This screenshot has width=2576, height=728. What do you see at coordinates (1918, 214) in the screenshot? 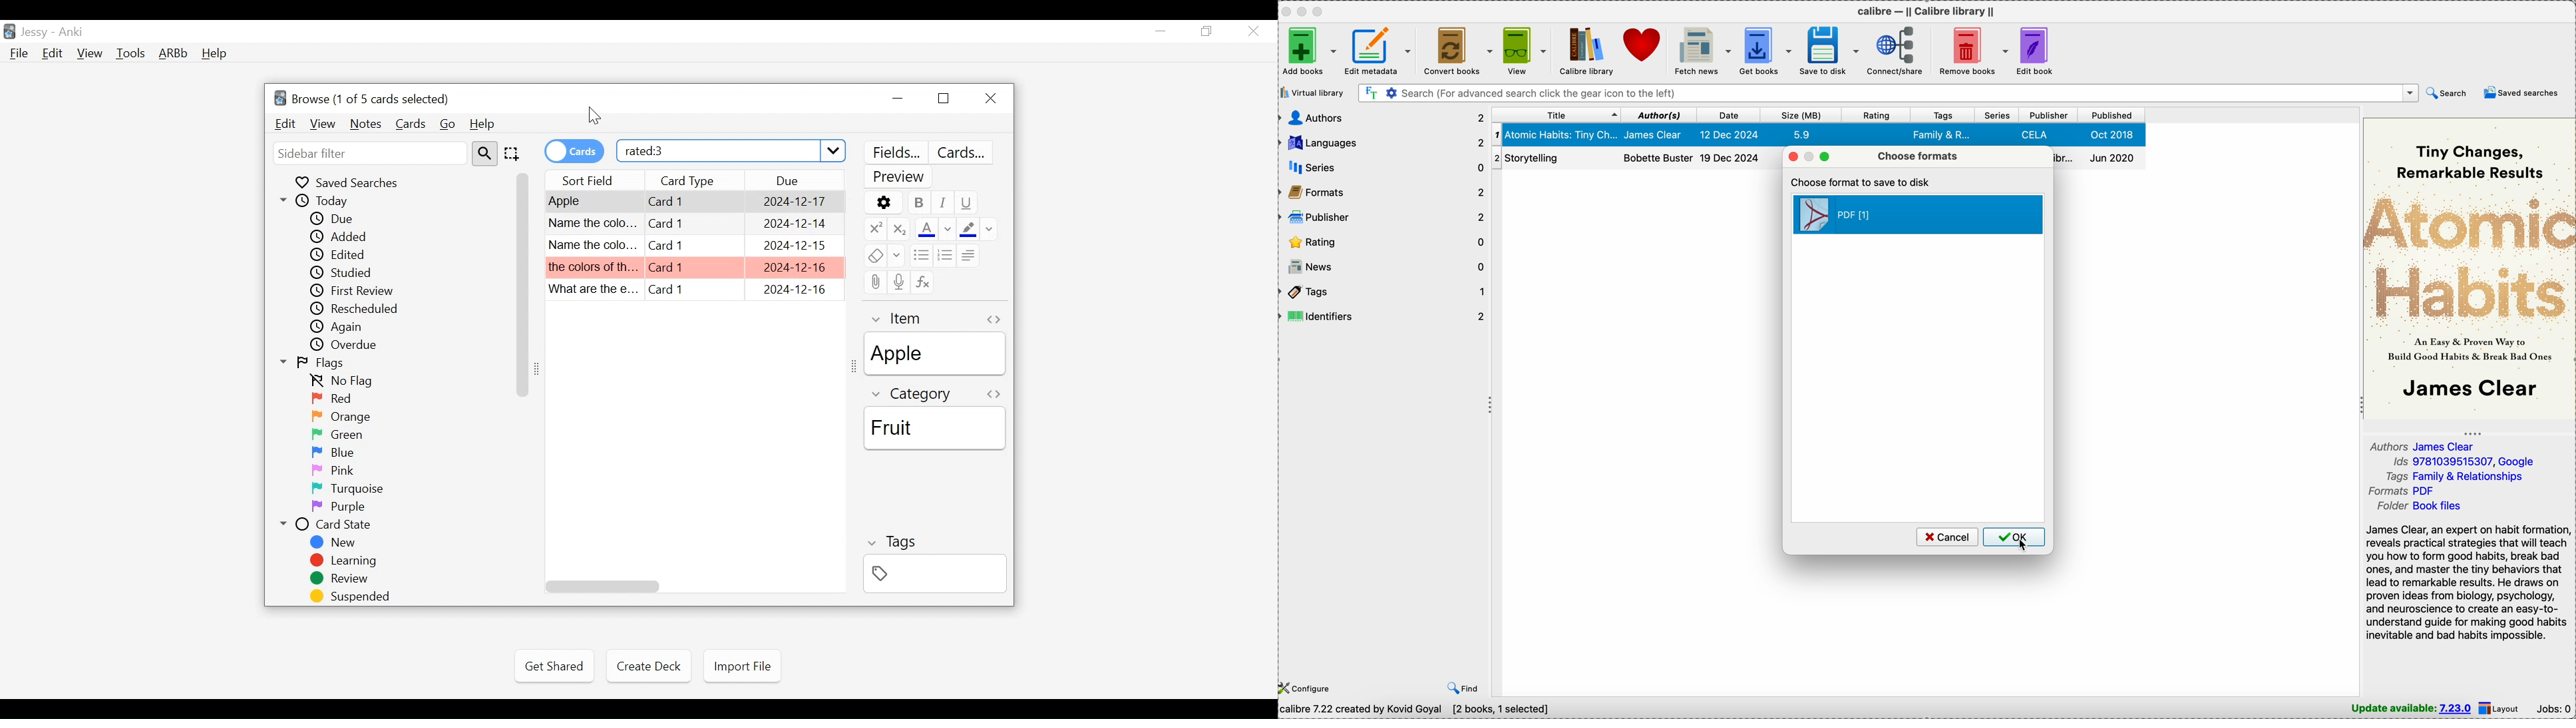
I see `PDF format` at bounding box center [1918, 214].